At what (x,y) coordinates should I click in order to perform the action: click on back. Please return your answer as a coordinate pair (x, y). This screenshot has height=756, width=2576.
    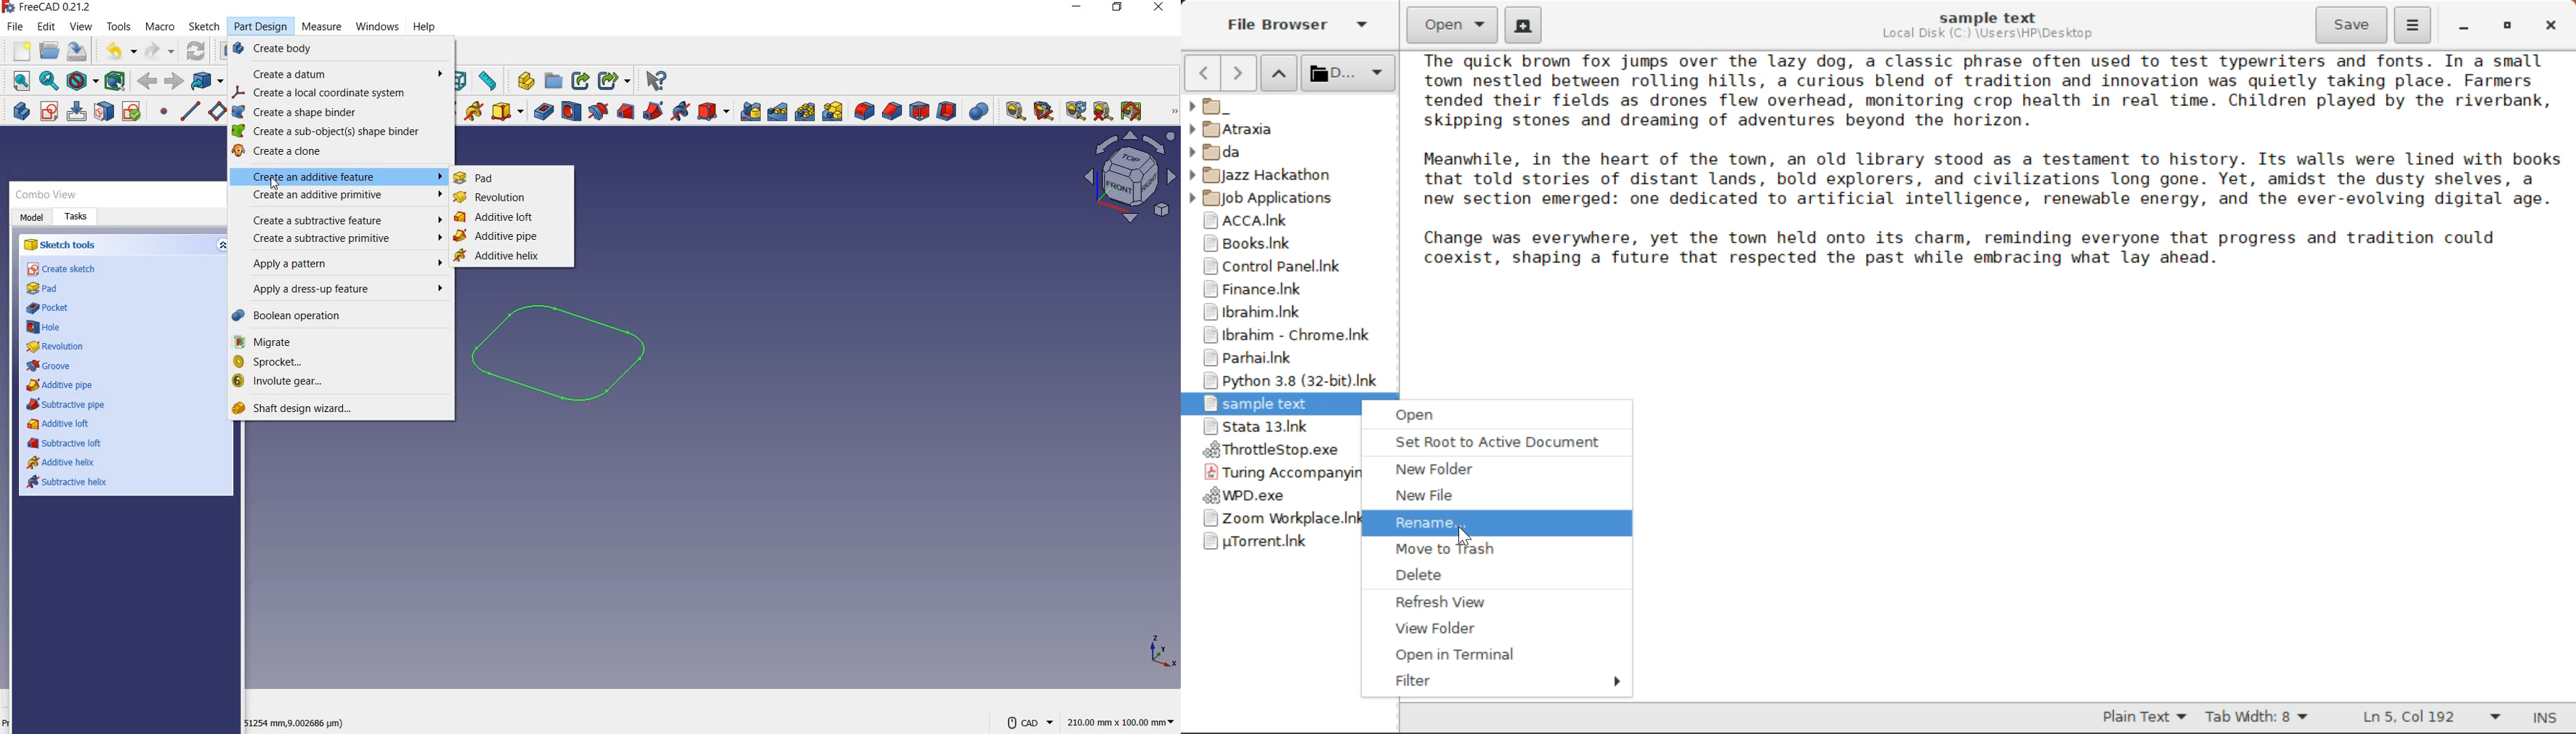
    Looking at the image, I should click on (175, 82).